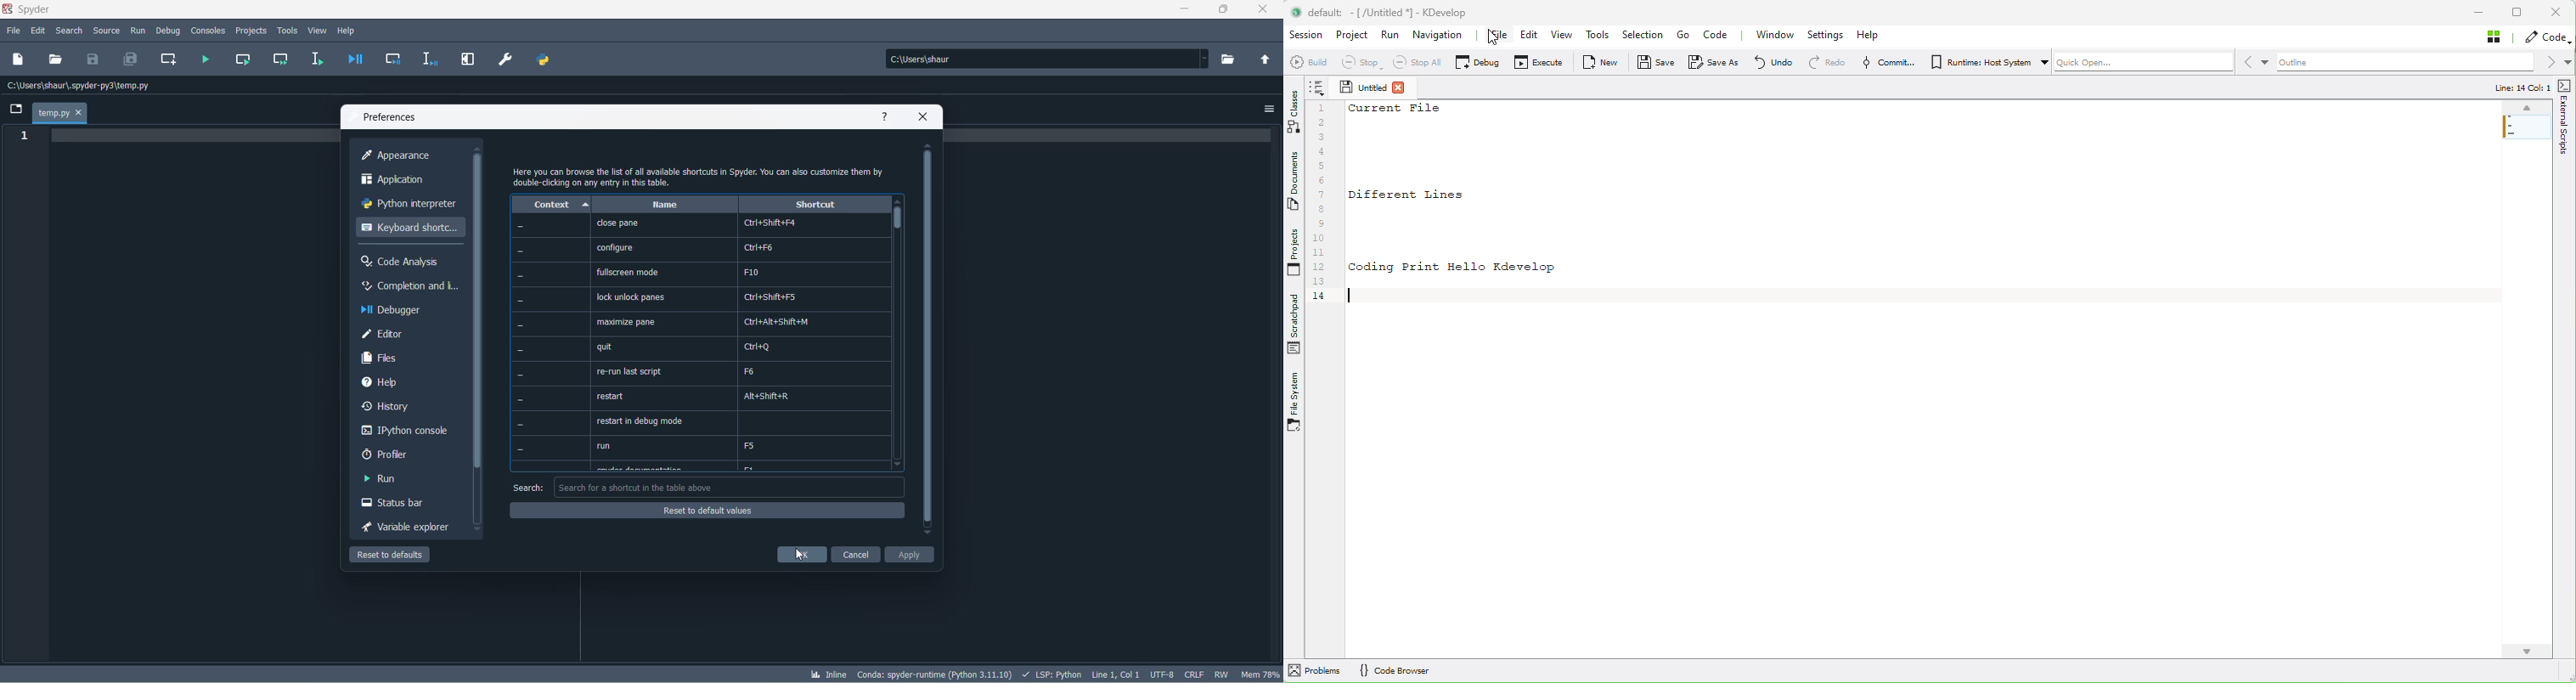  What do you see at coordinates (625, 321) in the screenshot?
I see `‘maximize pane` at bounding box center [625, 321].